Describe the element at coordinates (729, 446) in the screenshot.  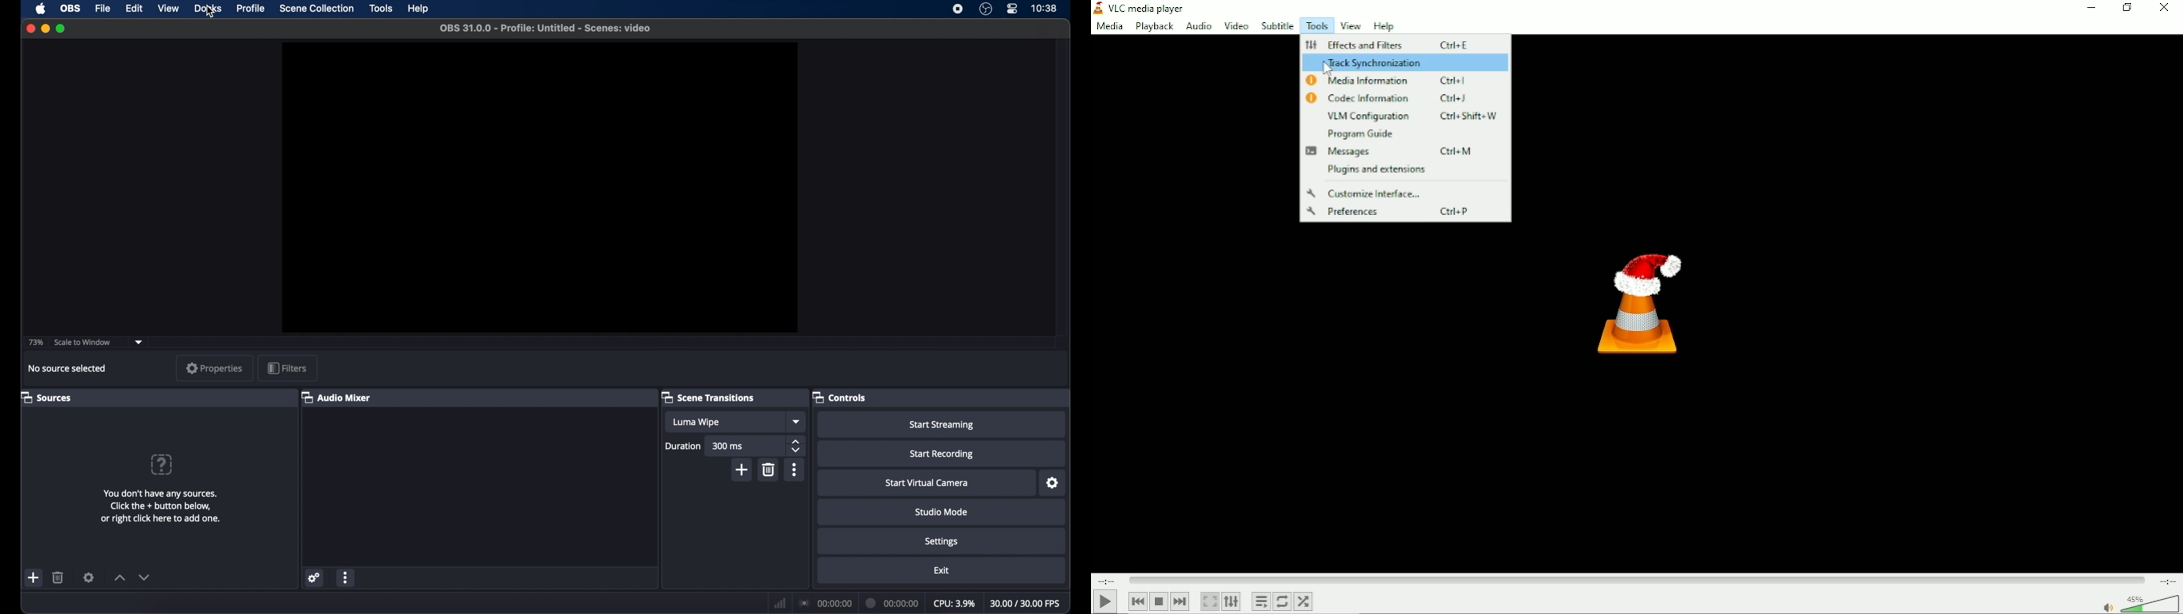
I see `300 ms` at that location.